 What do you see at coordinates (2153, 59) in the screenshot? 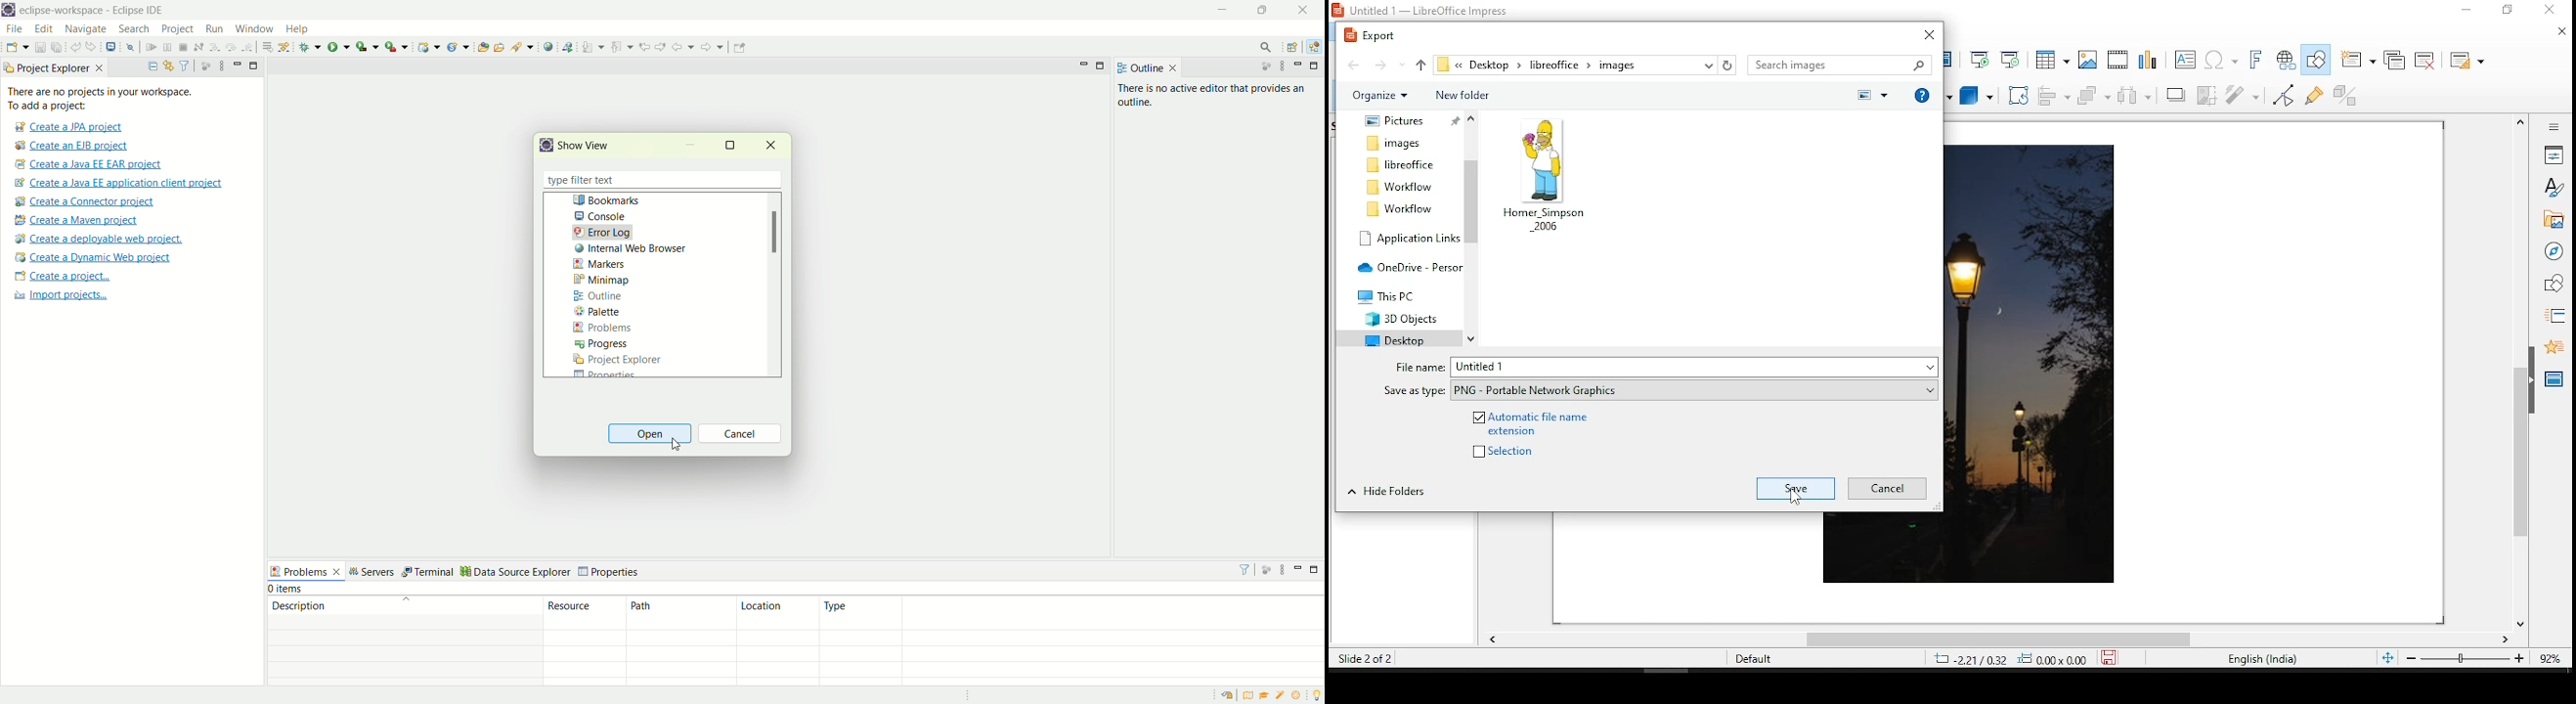
I see `charts` at bounding box center [2153, 59].